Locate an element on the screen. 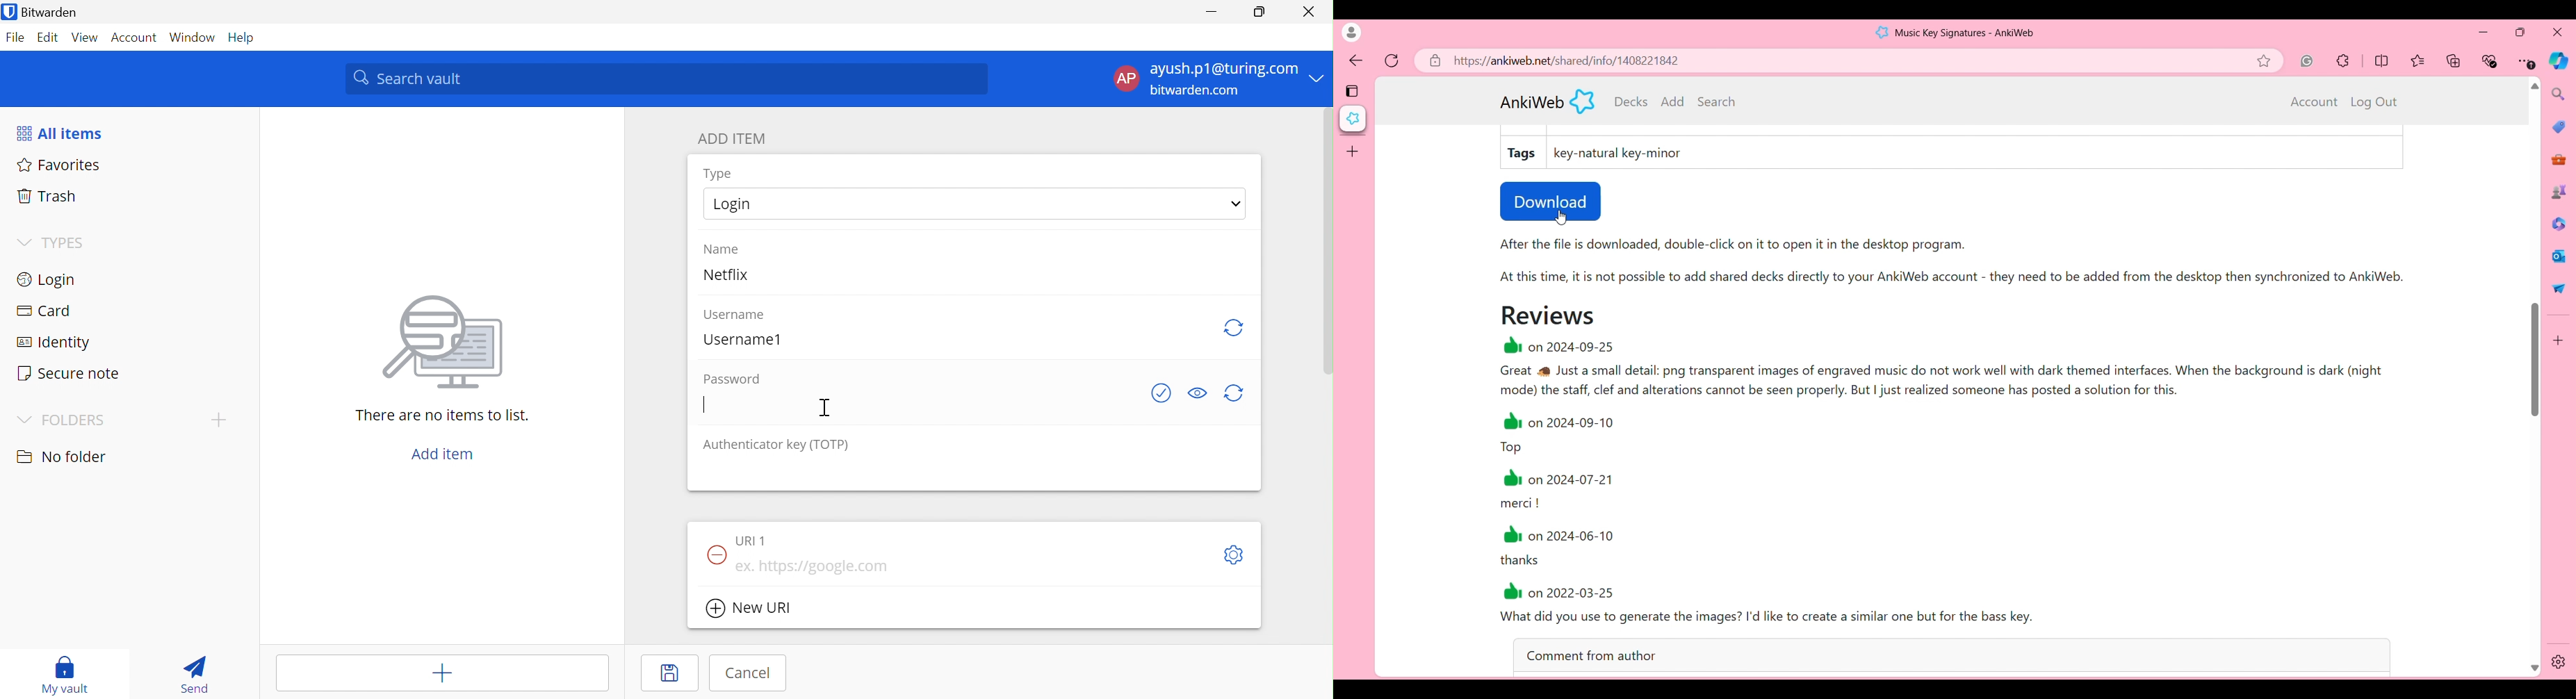  File is located at coordinates (16, 38).